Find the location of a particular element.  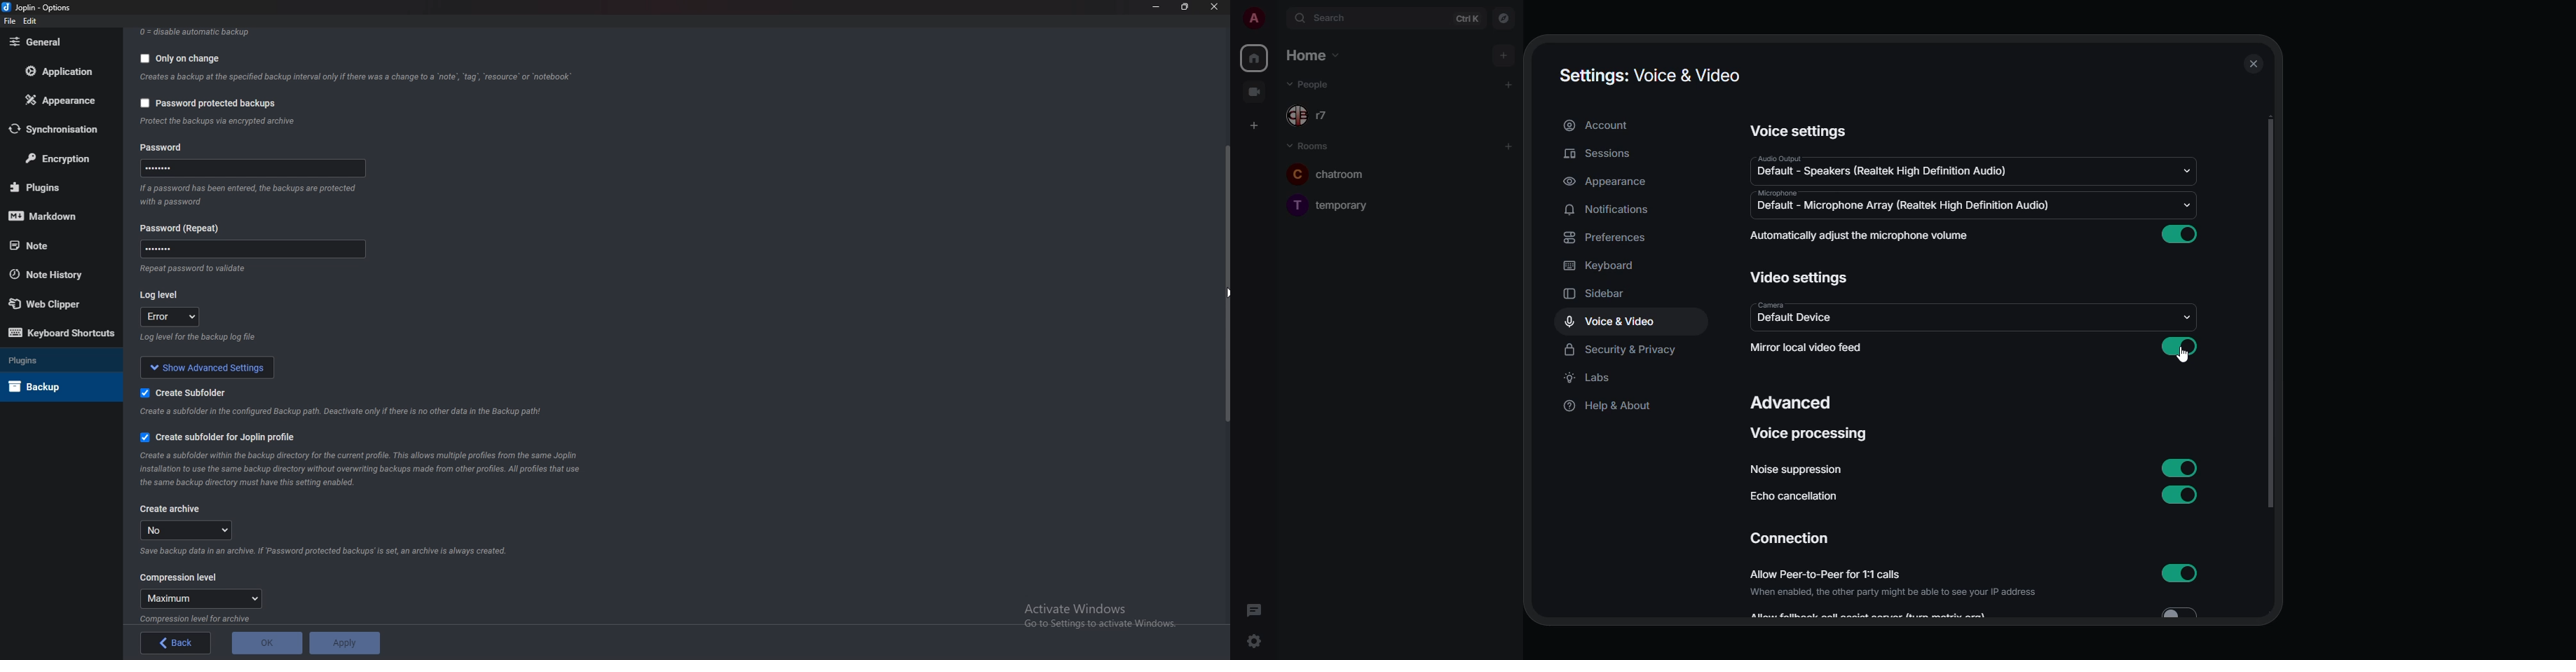

Web Clipper is located at coordinates (60, 304).